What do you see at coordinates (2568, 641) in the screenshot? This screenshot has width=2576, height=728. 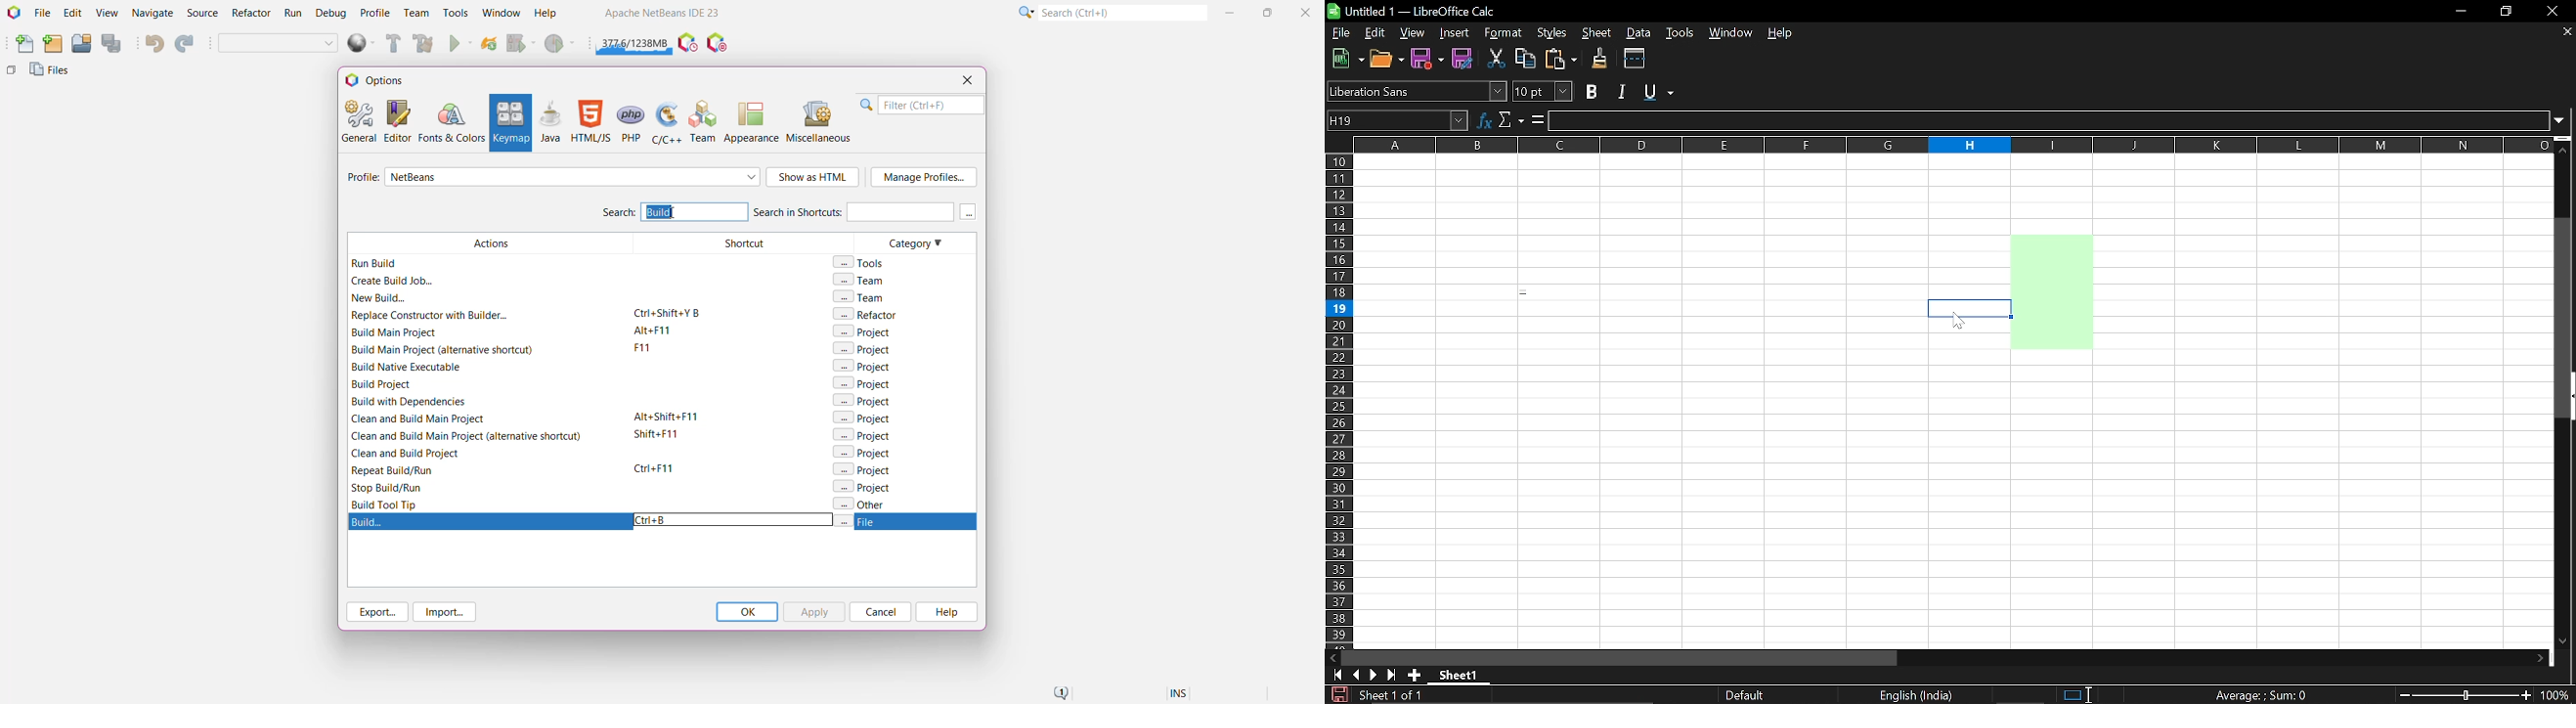 I see `Move down` at bounding box center [2568, 641].